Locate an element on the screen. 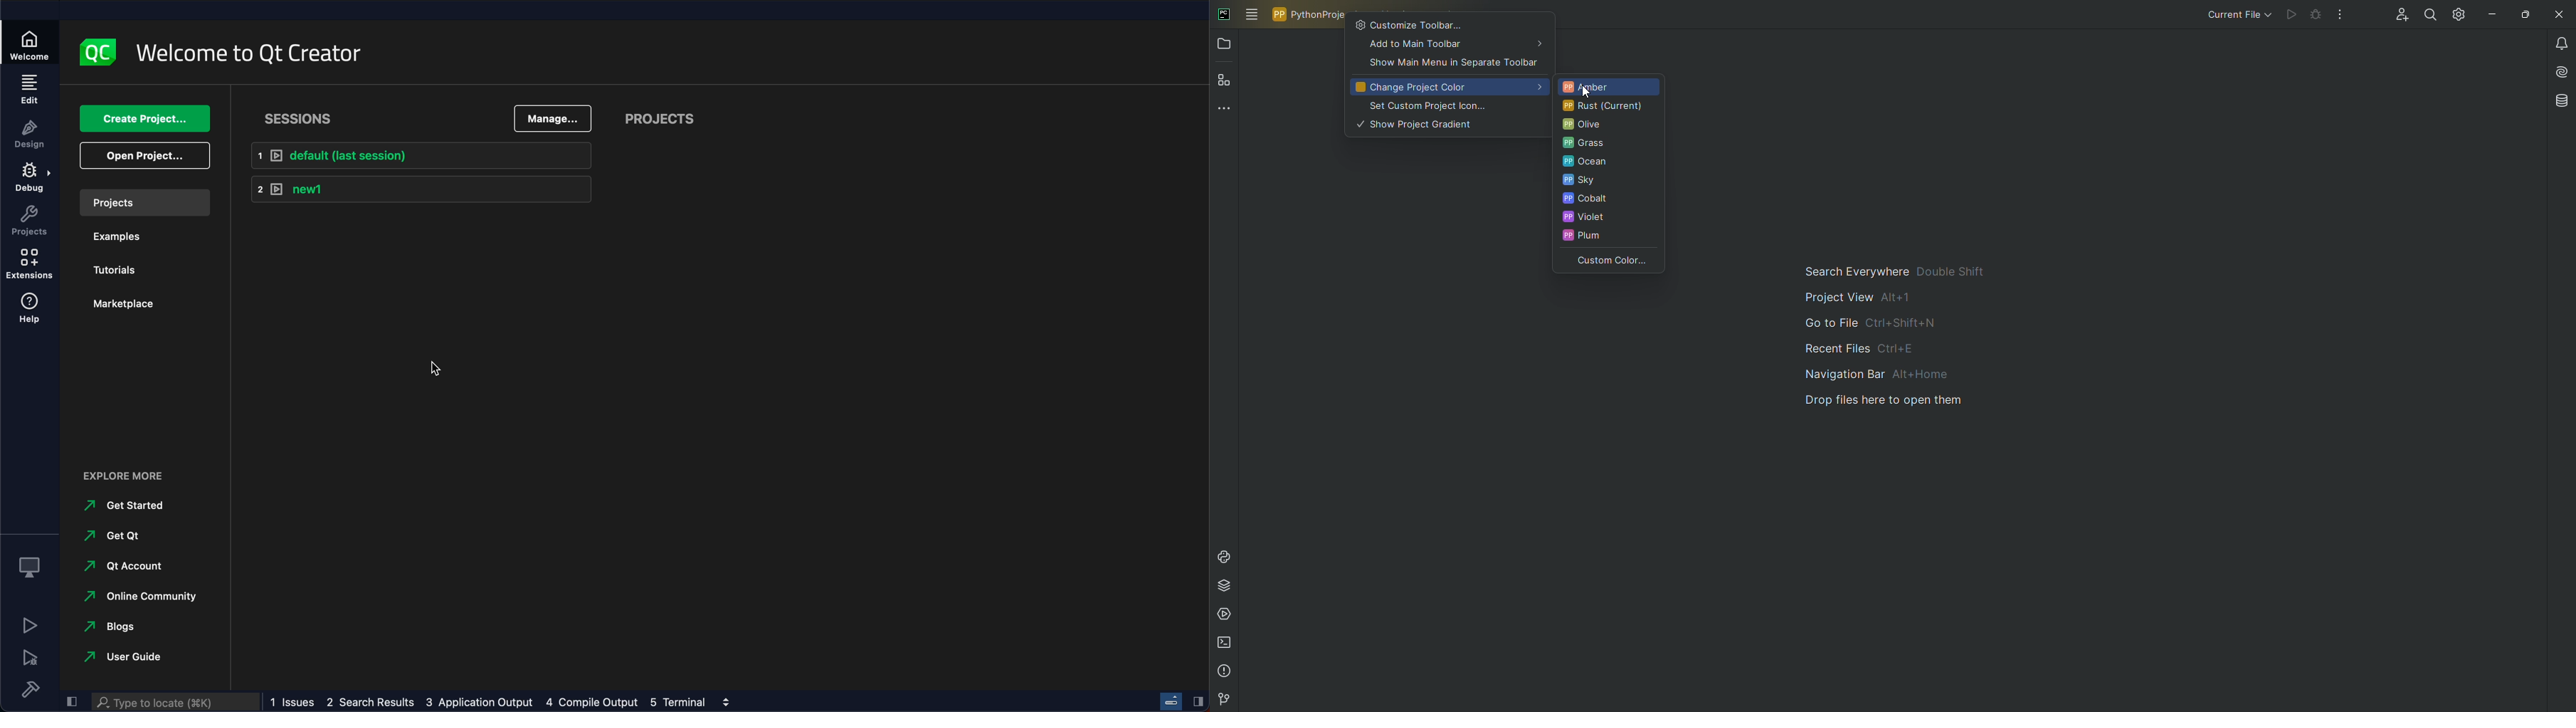 This screenshot has width=2576, height=728. get started is located at coordinates (123, 506).